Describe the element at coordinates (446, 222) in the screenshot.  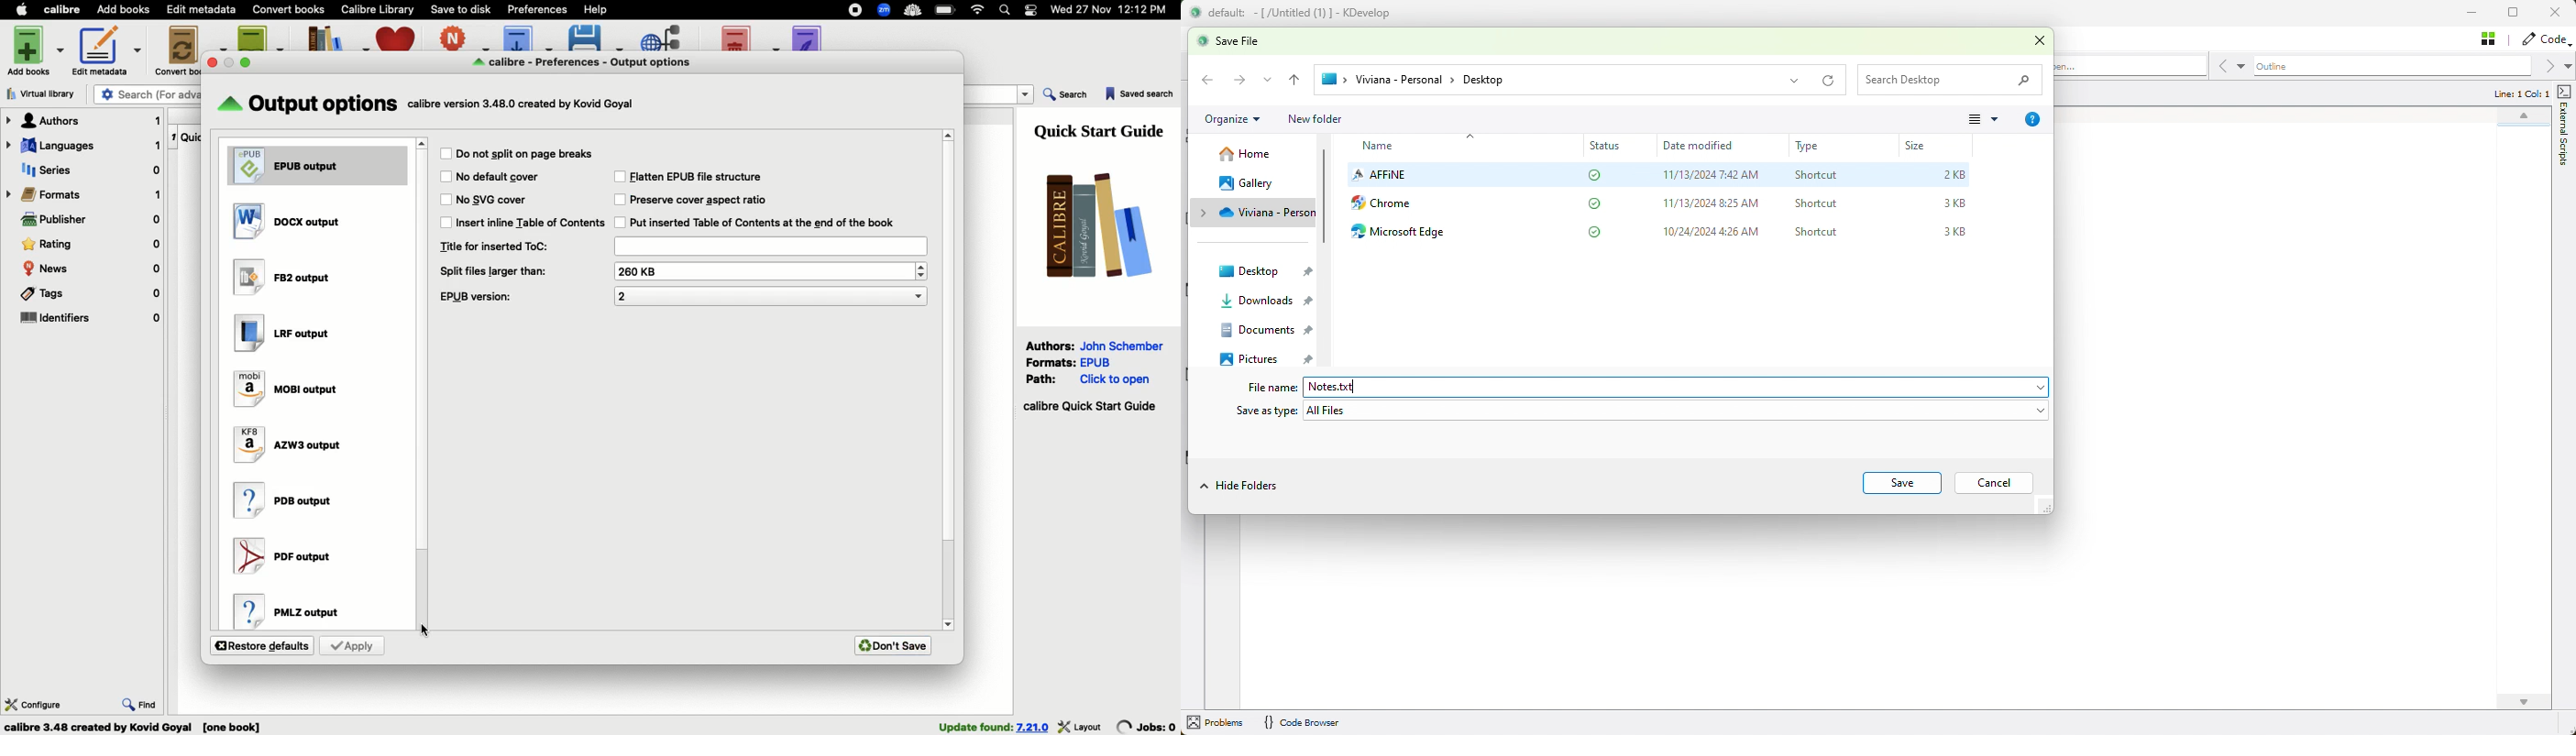
I see `Checkbox` at that location.